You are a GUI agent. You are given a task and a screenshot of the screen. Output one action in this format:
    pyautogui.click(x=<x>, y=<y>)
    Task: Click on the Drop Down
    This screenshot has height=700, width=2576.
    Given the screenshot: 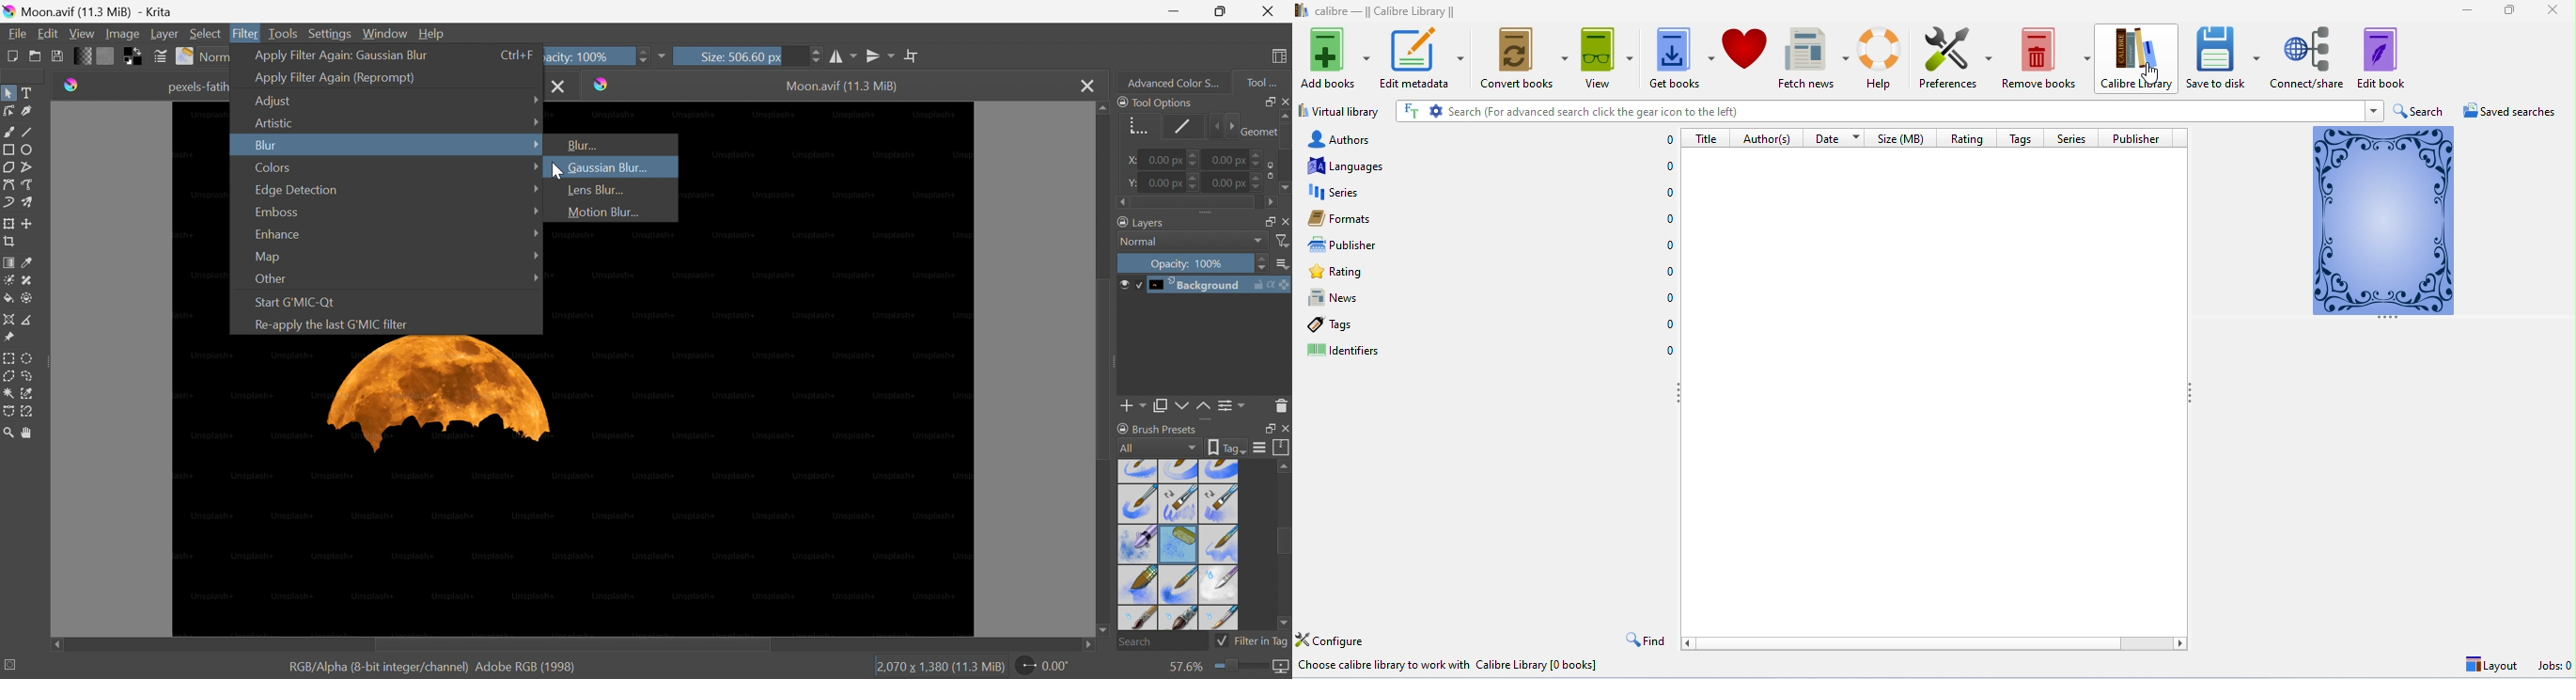 What is the action you would take?
    pyautogui.click(x=535, y=212)
    